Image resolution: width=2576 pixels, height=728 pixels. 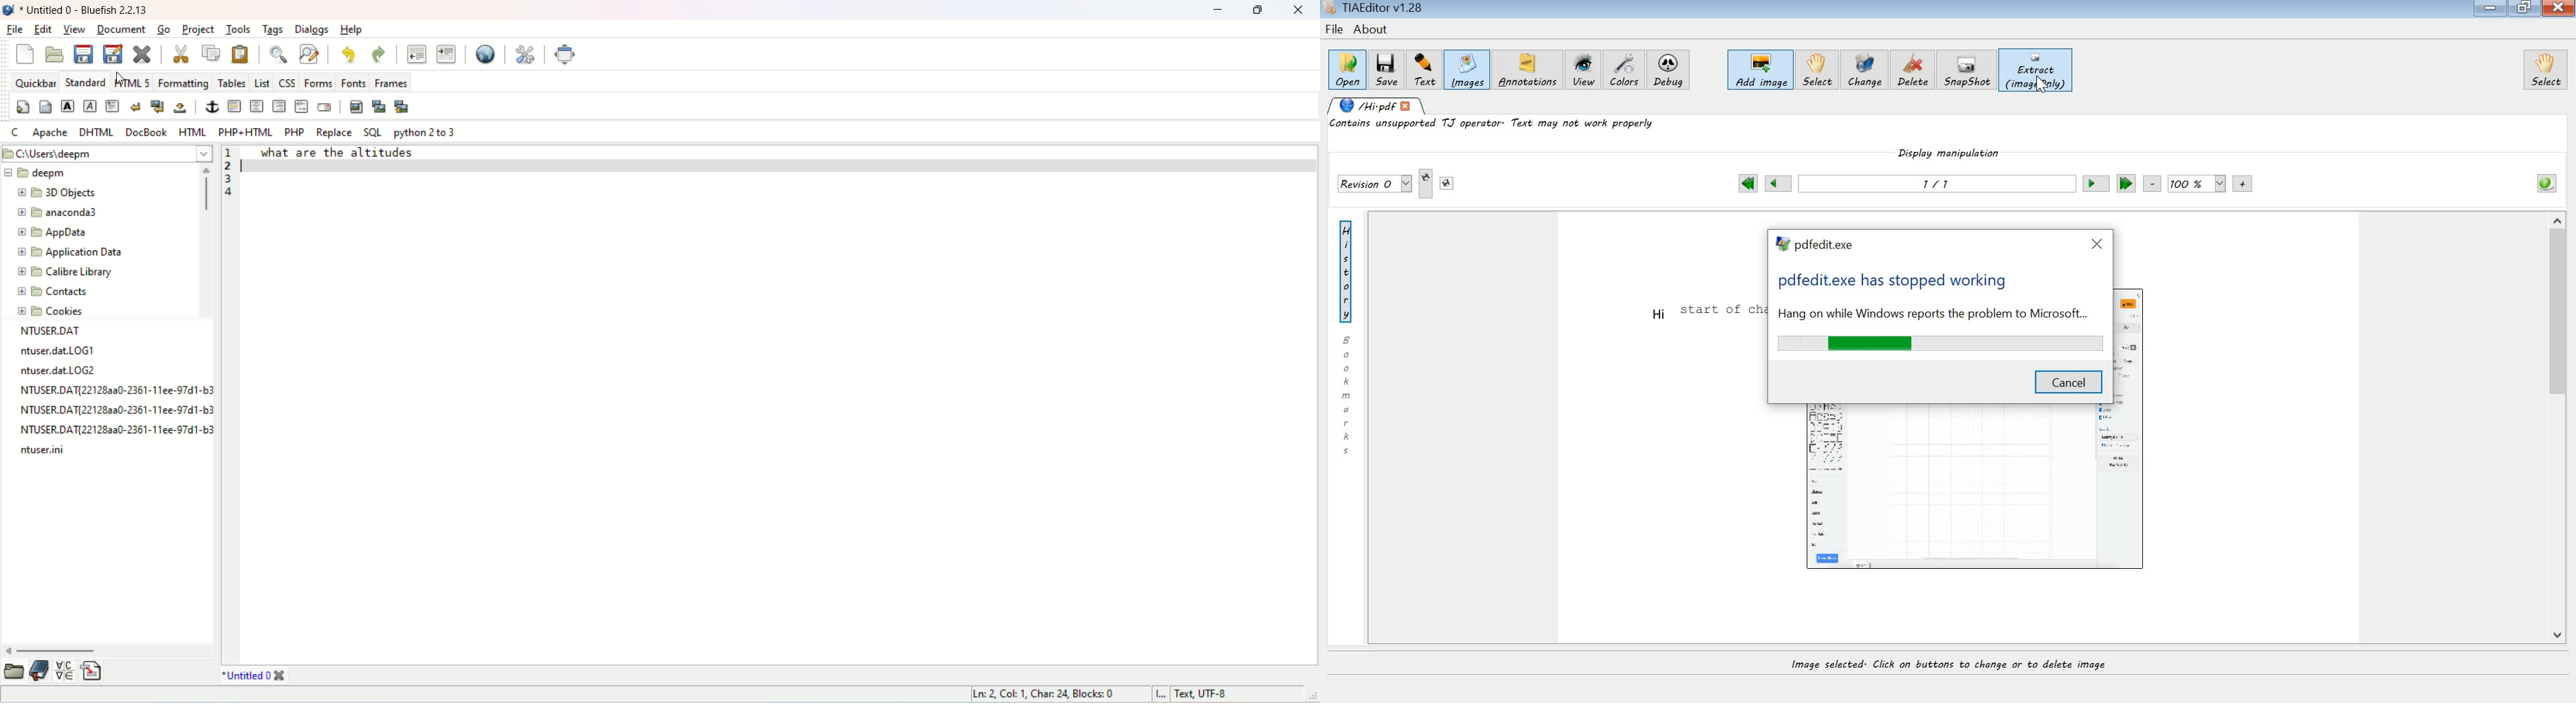 What do you see at coordinates (214, 106) in the screenshot?
I see `anchor/hyperlink` at bounding box center [214, 106].